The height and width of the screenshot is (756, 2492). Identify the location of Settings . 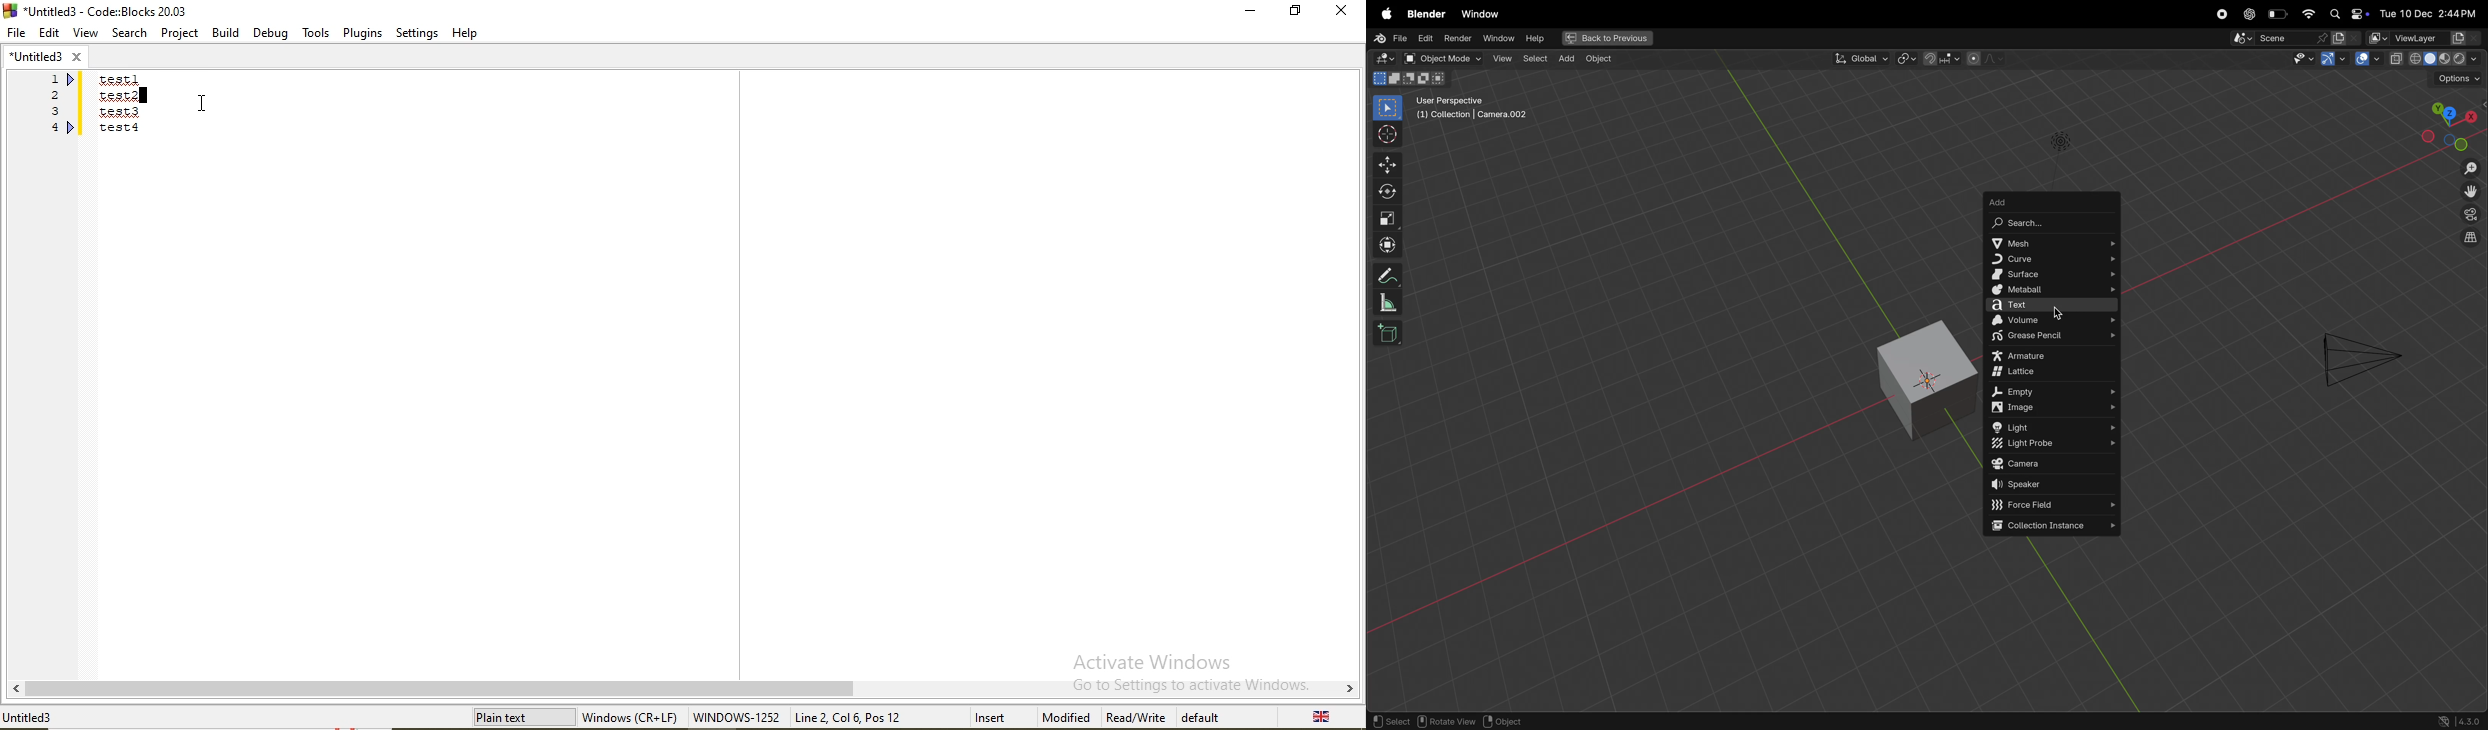
(414, 34).